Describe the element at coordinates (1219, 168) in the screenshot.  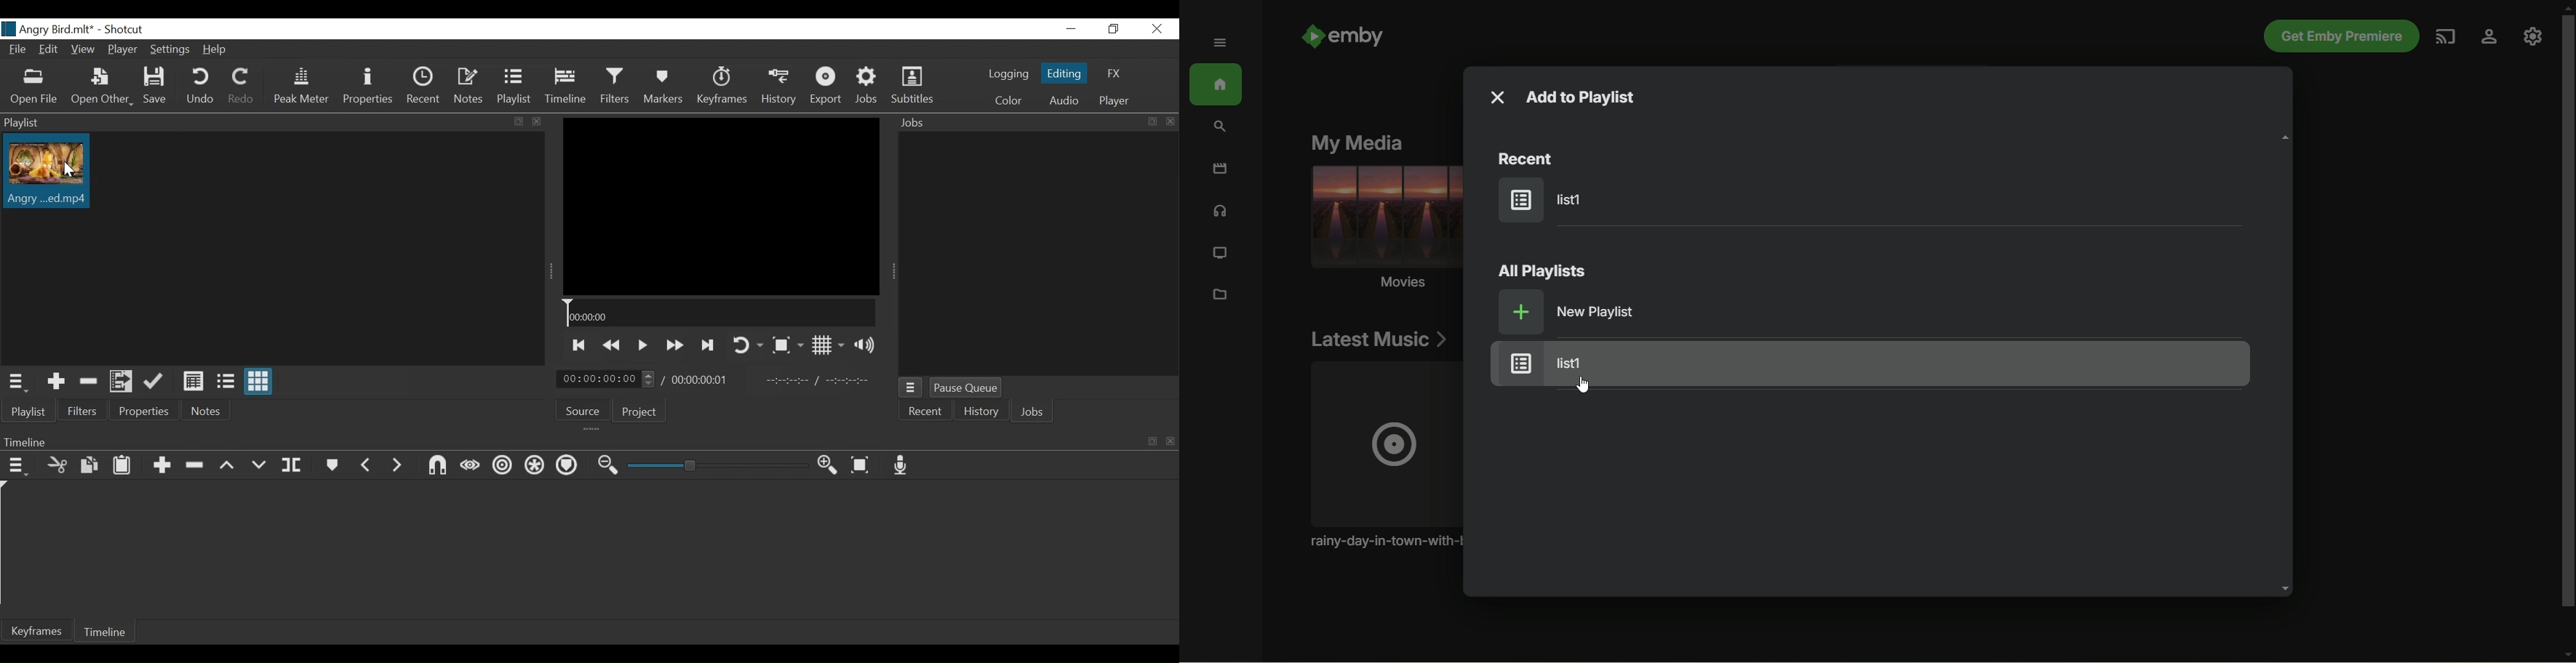
I see `movies` at that location.